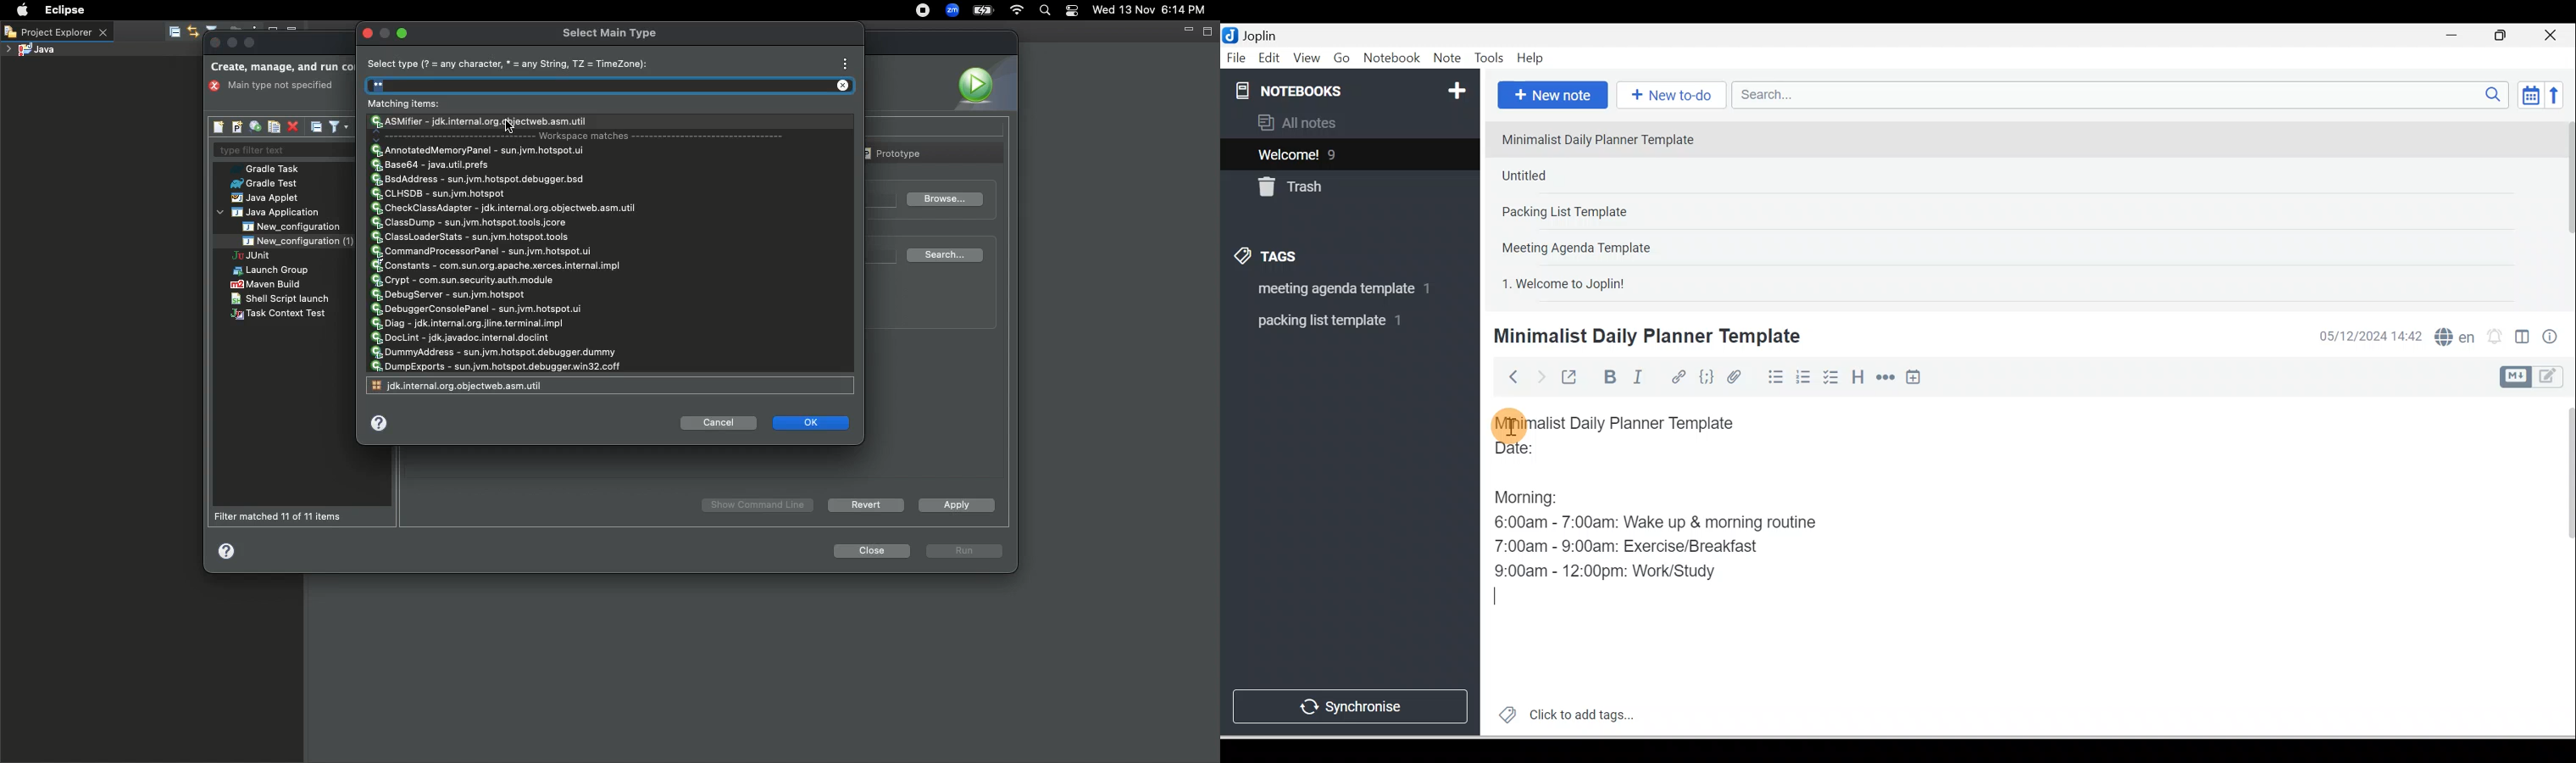 The height and width of the screenshot is (784, 2576). Describe the element at coordinates (1596, 244) in the screenshot. I see `Note 4` at that location.